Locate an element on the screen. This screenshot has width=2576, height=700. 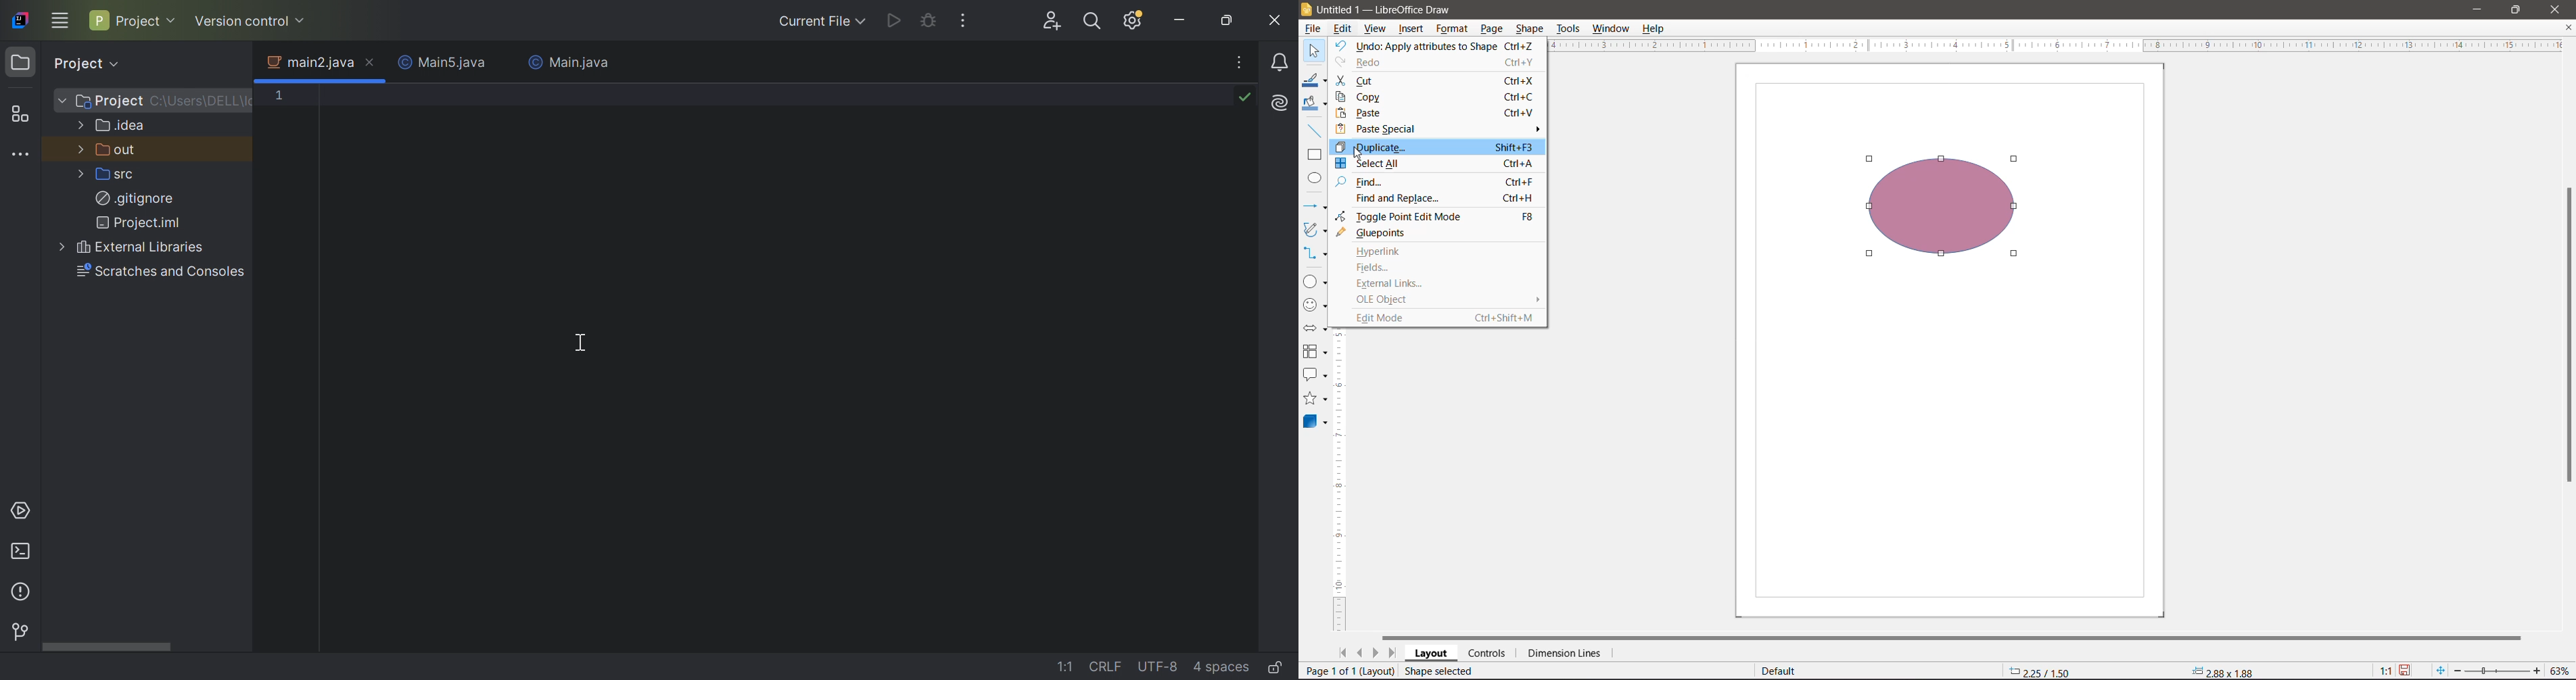
Flowchart is located at coordinates (1316, 351).